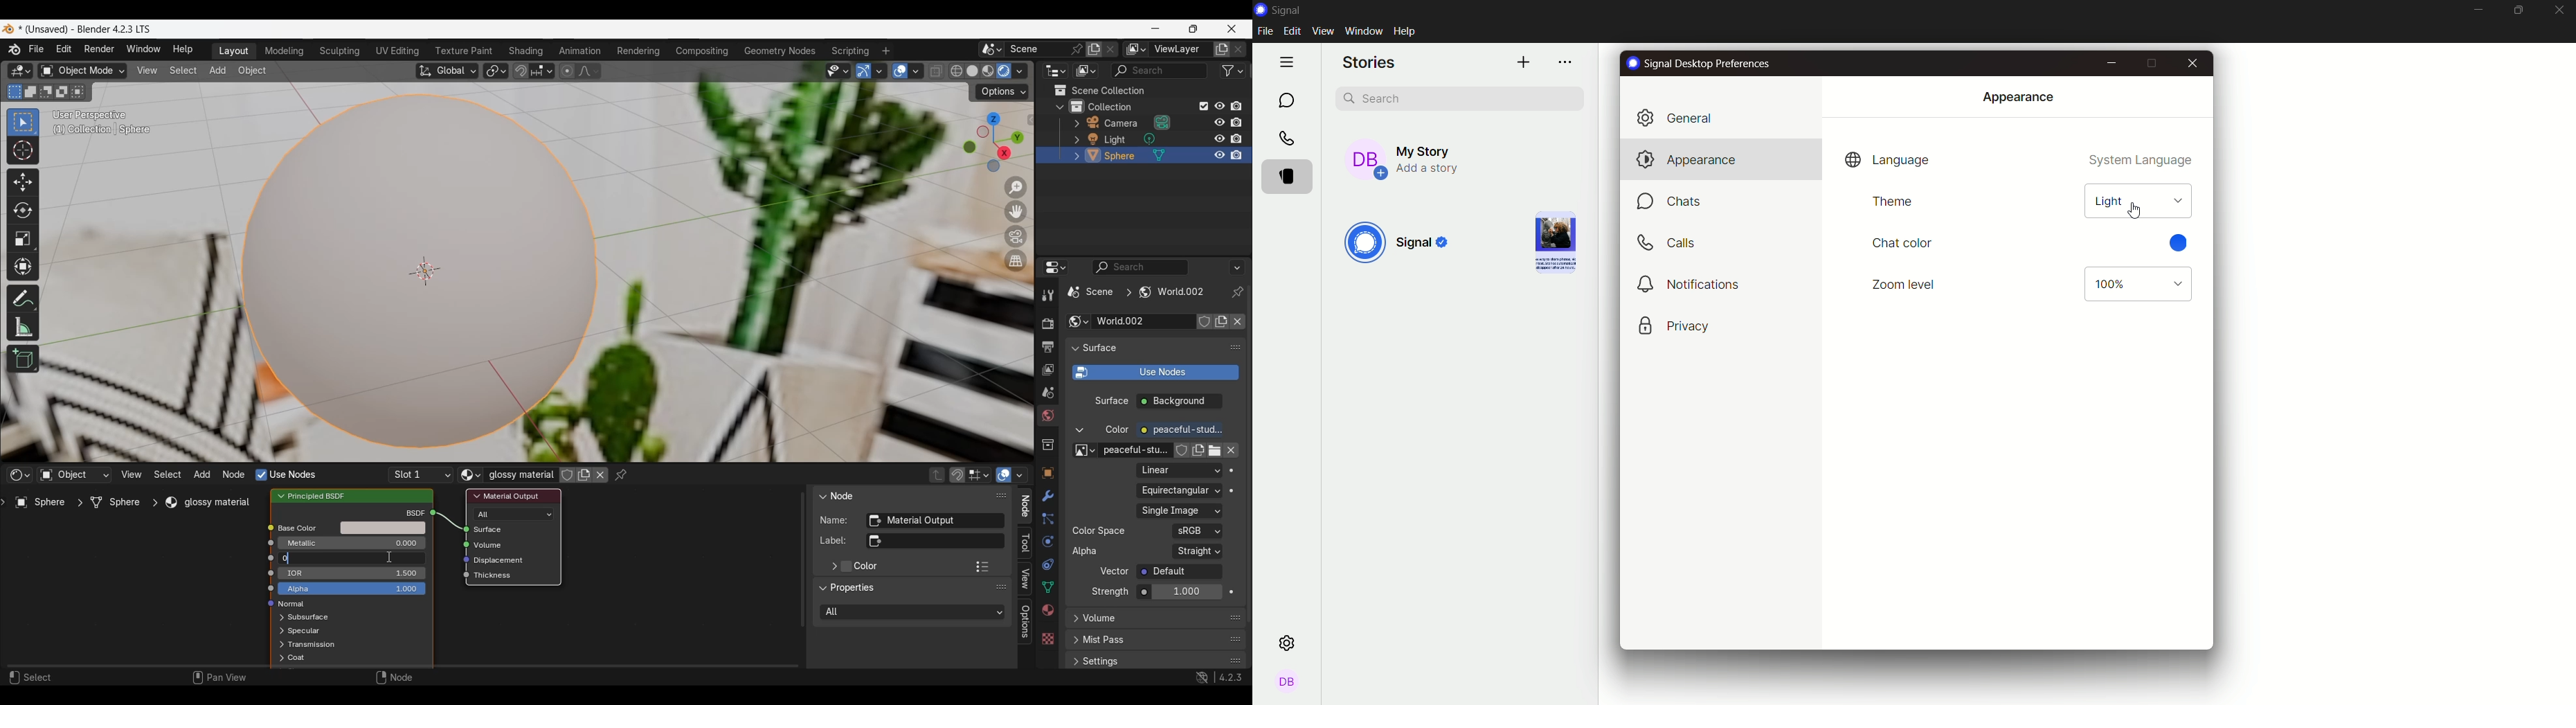  Describe the element at coordinates (1371, 63) in the screenshot. I see `stories` at that location.